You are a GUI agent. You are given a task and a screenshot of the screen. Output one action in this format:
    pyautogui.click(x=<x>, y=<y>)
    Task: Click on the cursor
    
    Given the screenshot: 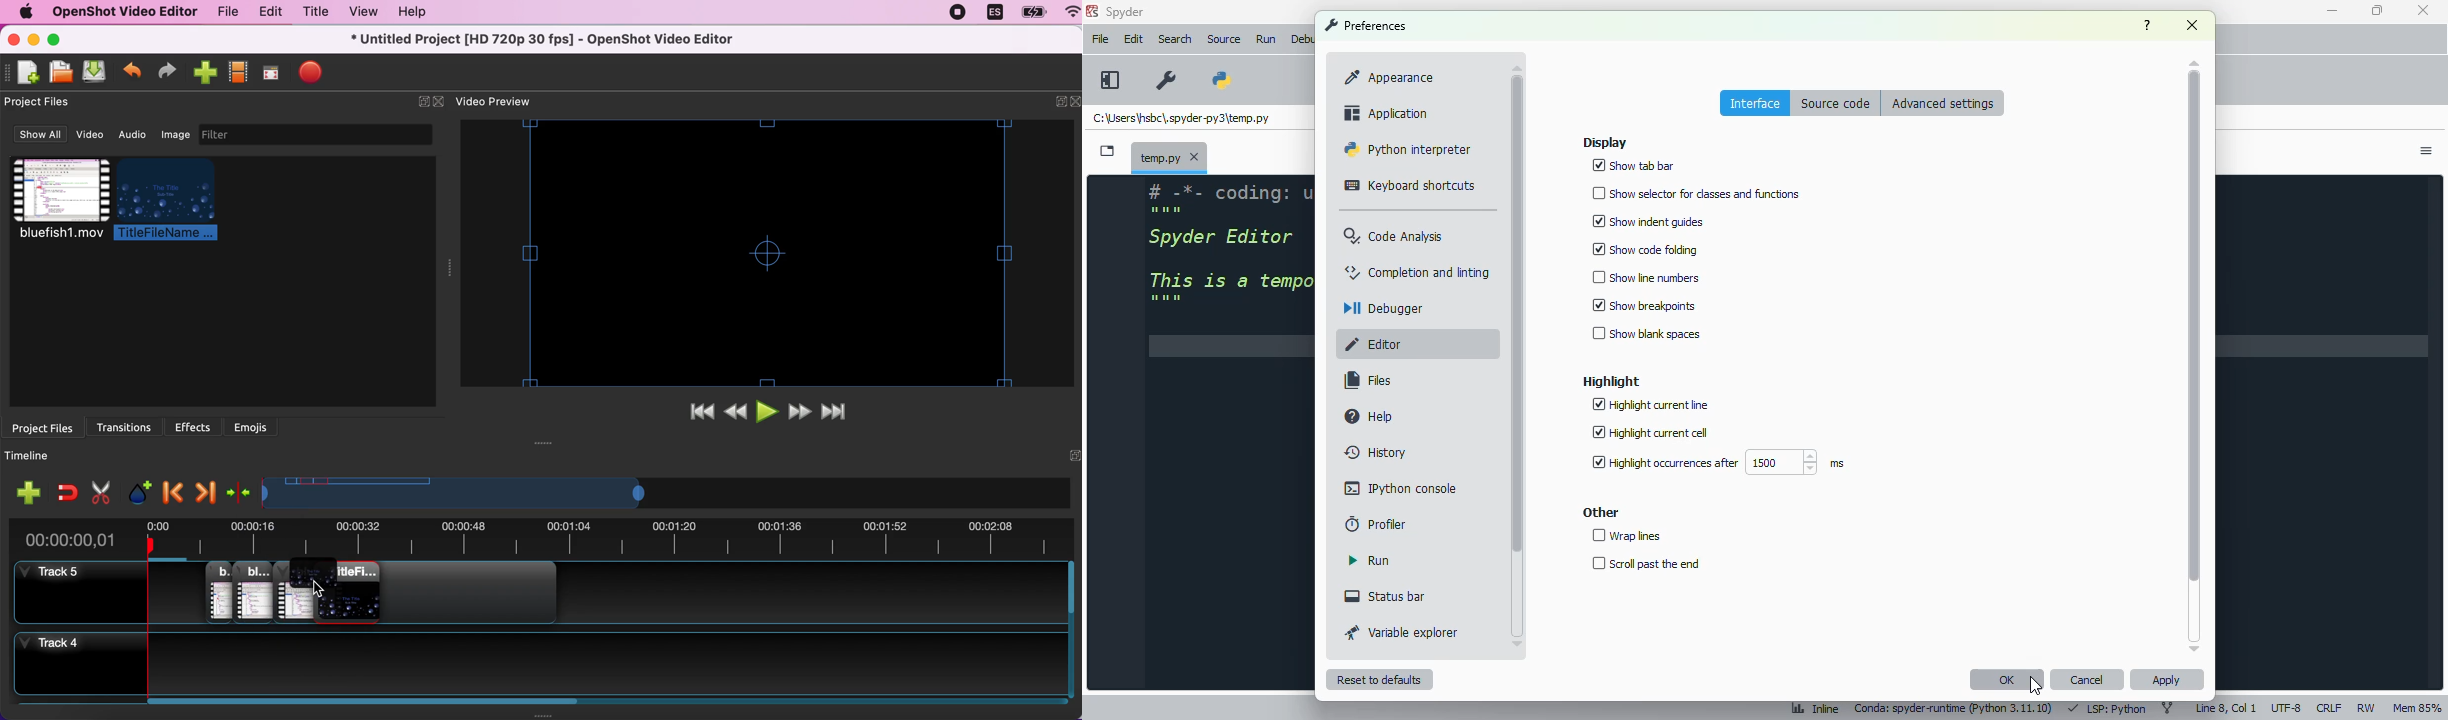 What is the action you would take?
    pyautogui.click(x=2036, y=686)
    